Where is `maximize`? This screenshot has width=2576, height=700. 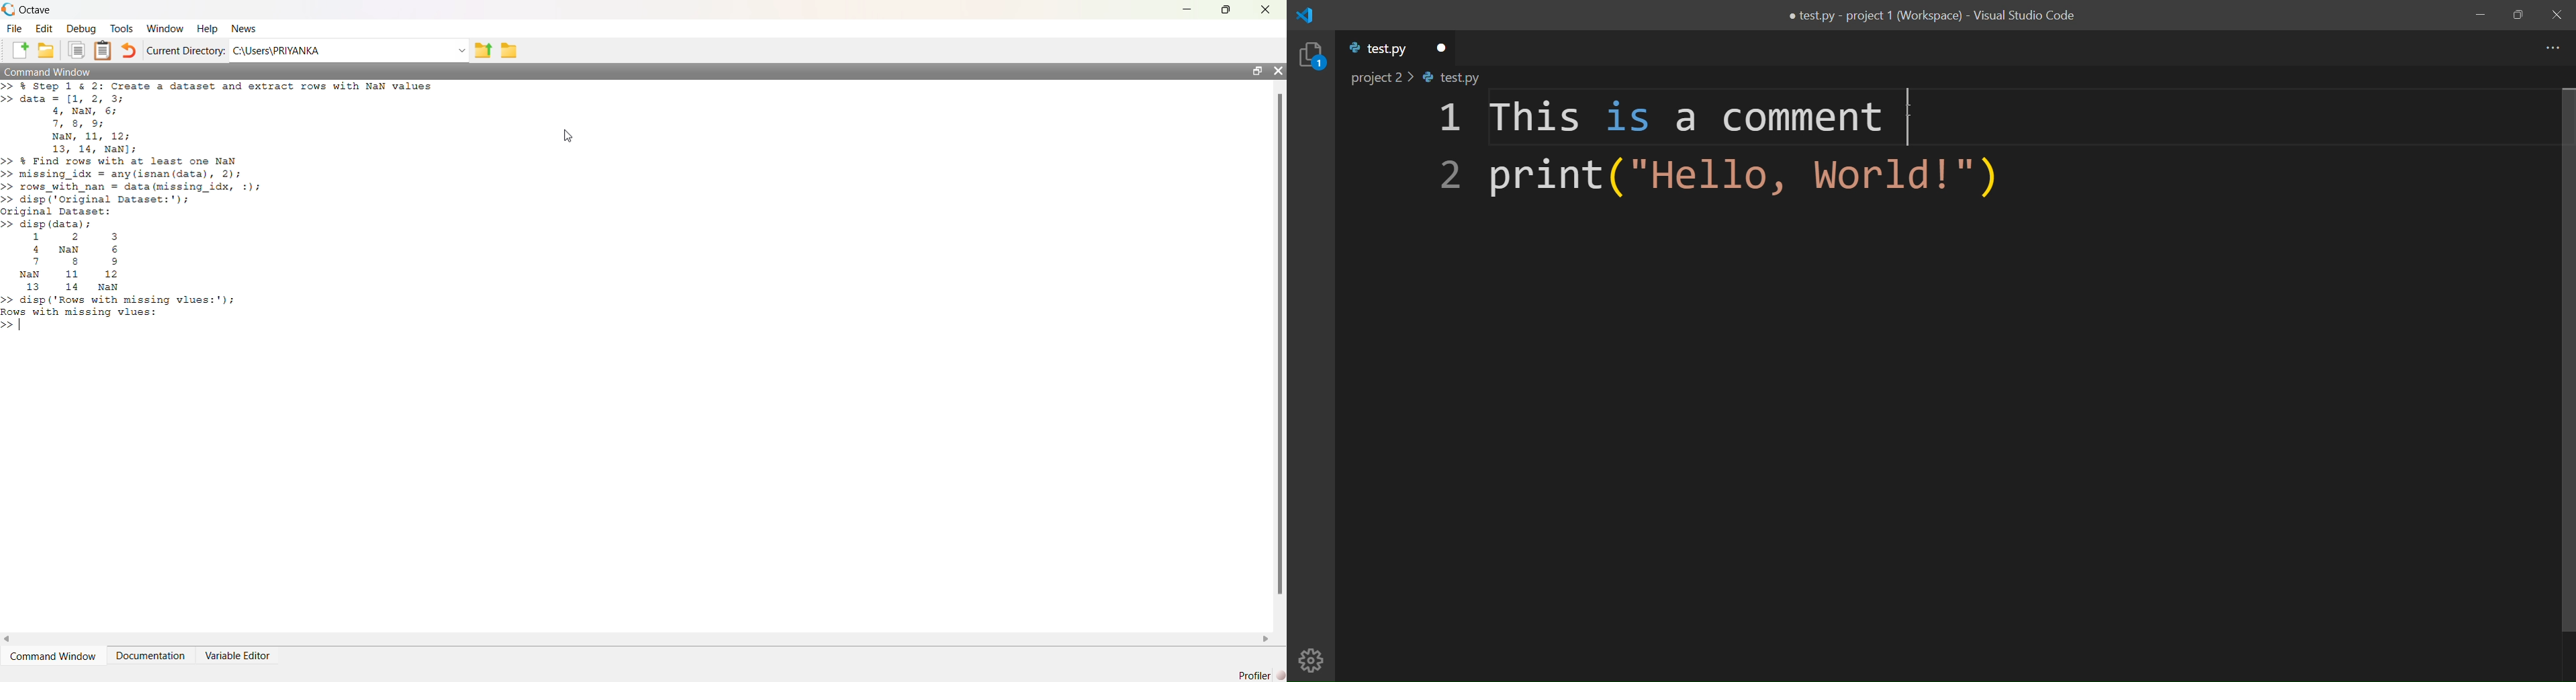
maximize is located at coordinates (1226, 9).